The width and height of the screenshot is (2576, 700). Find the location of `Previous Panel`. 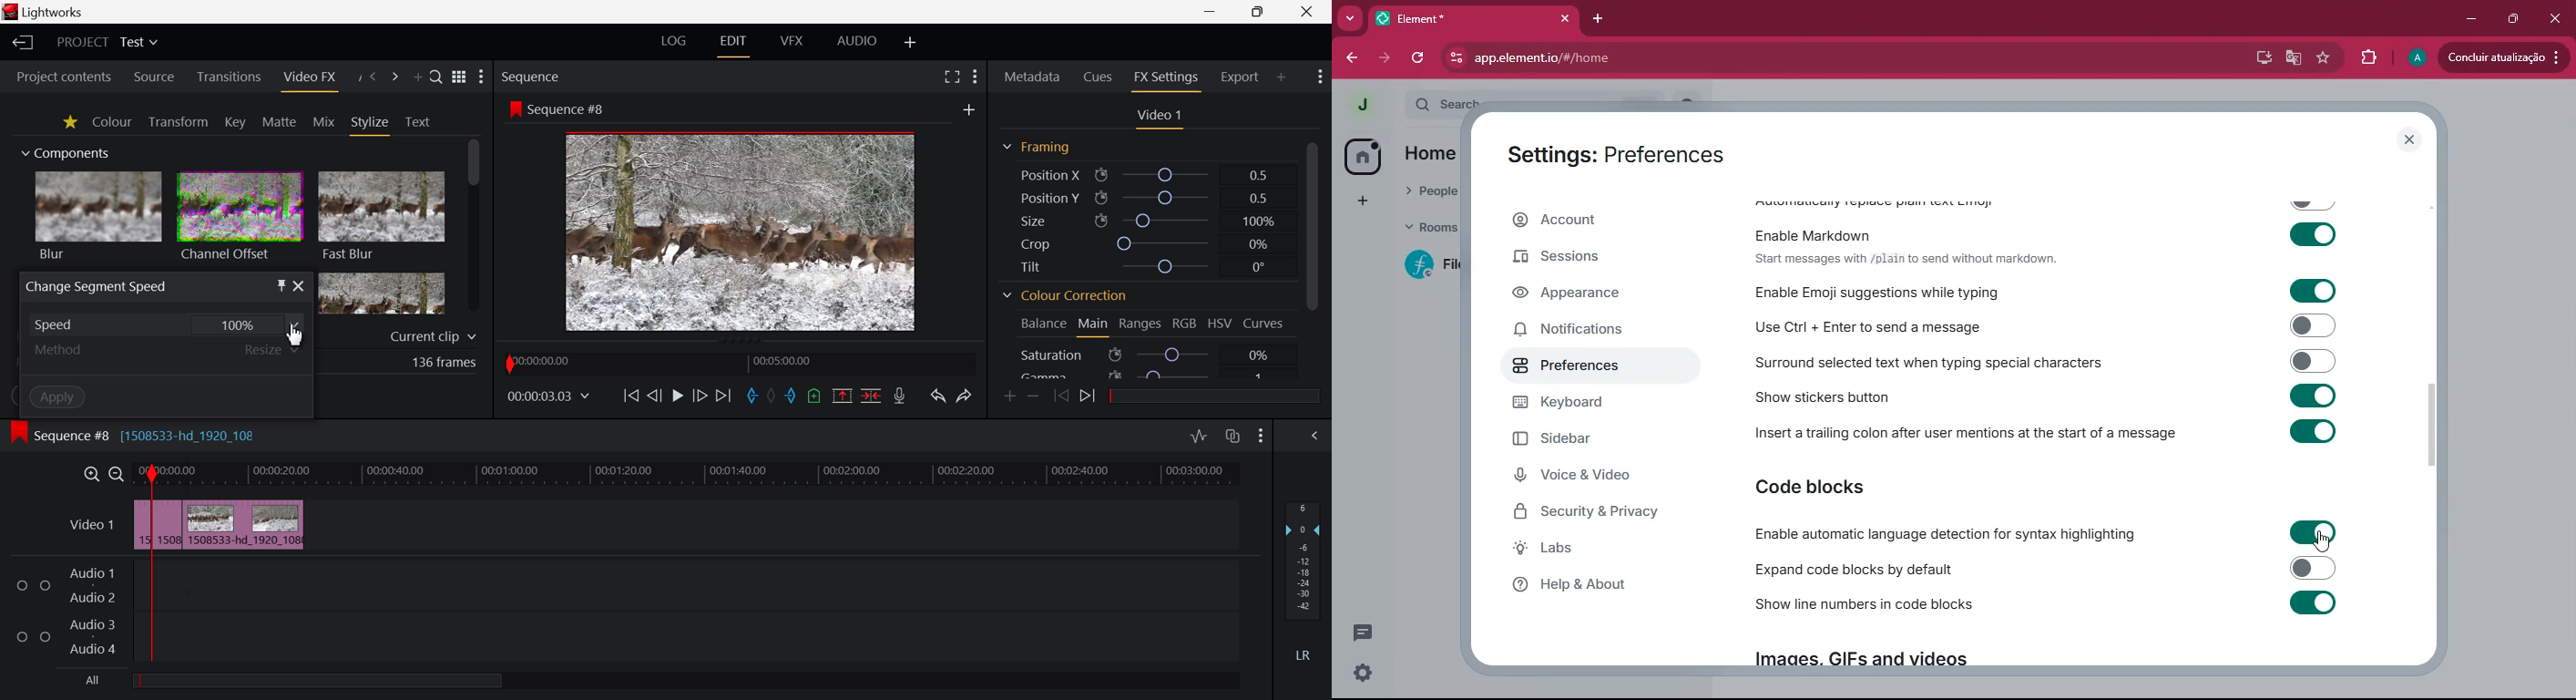

Previous Panel is located at coordinates (373, 77).